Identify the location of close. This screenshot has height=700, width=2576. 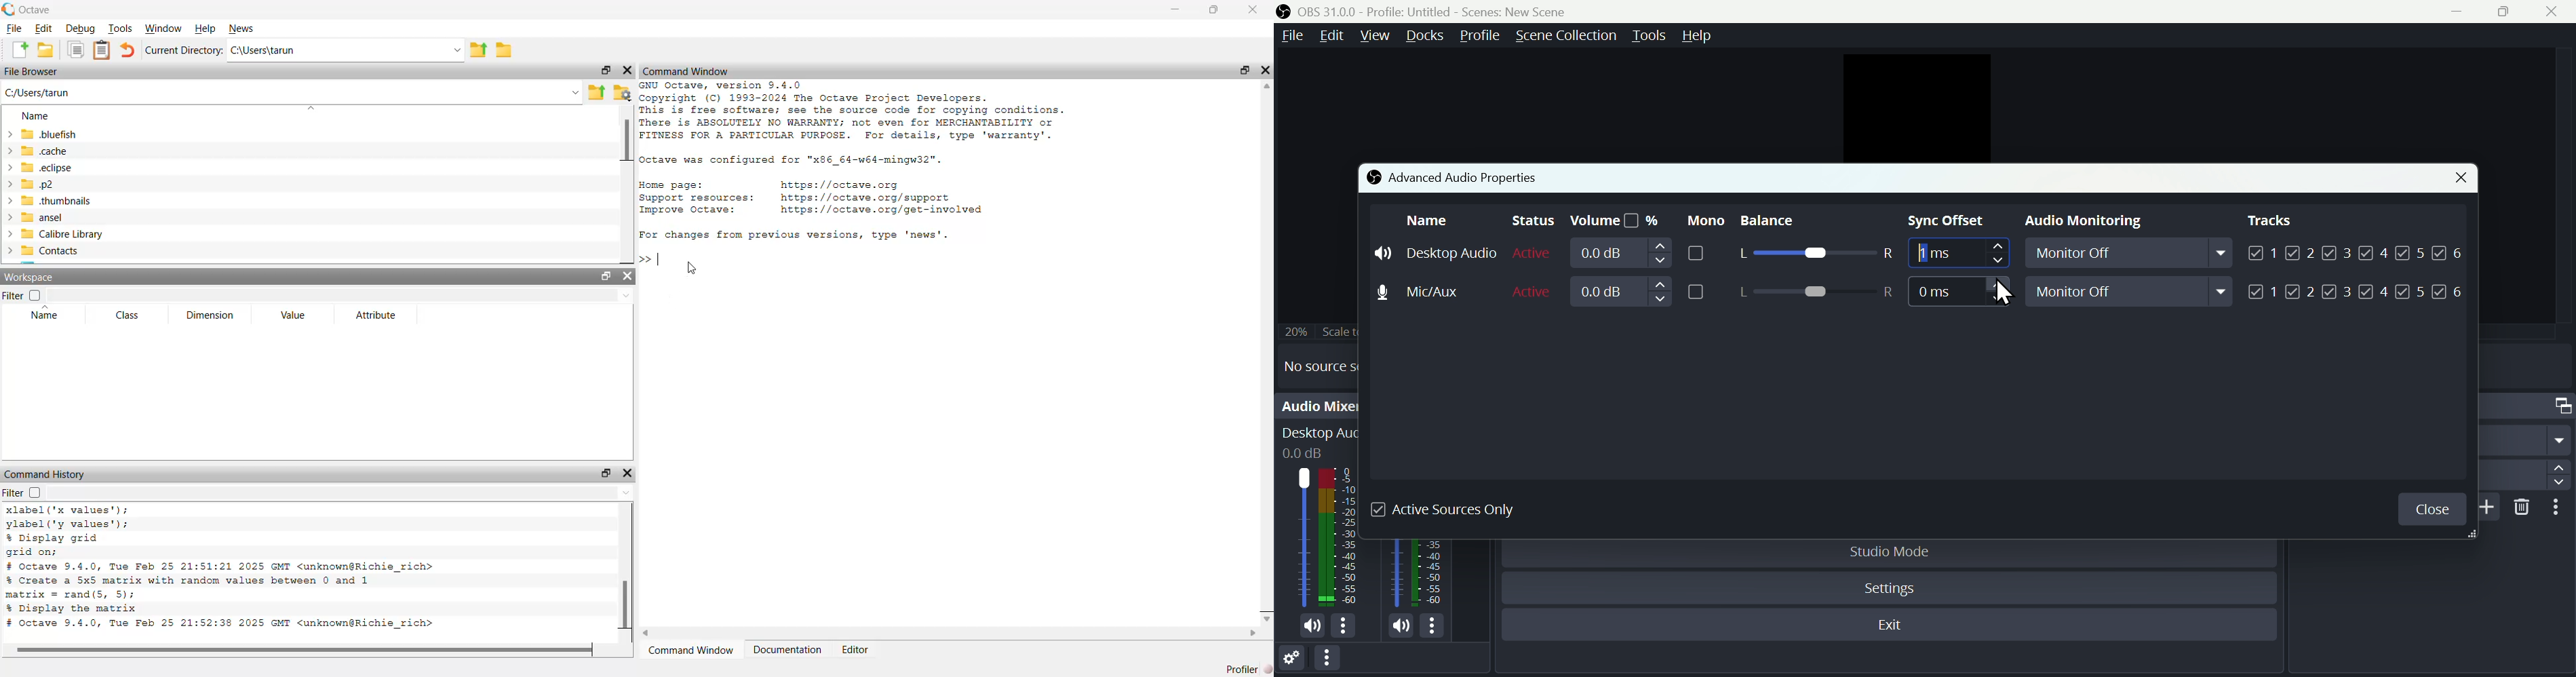
(2556, 12).